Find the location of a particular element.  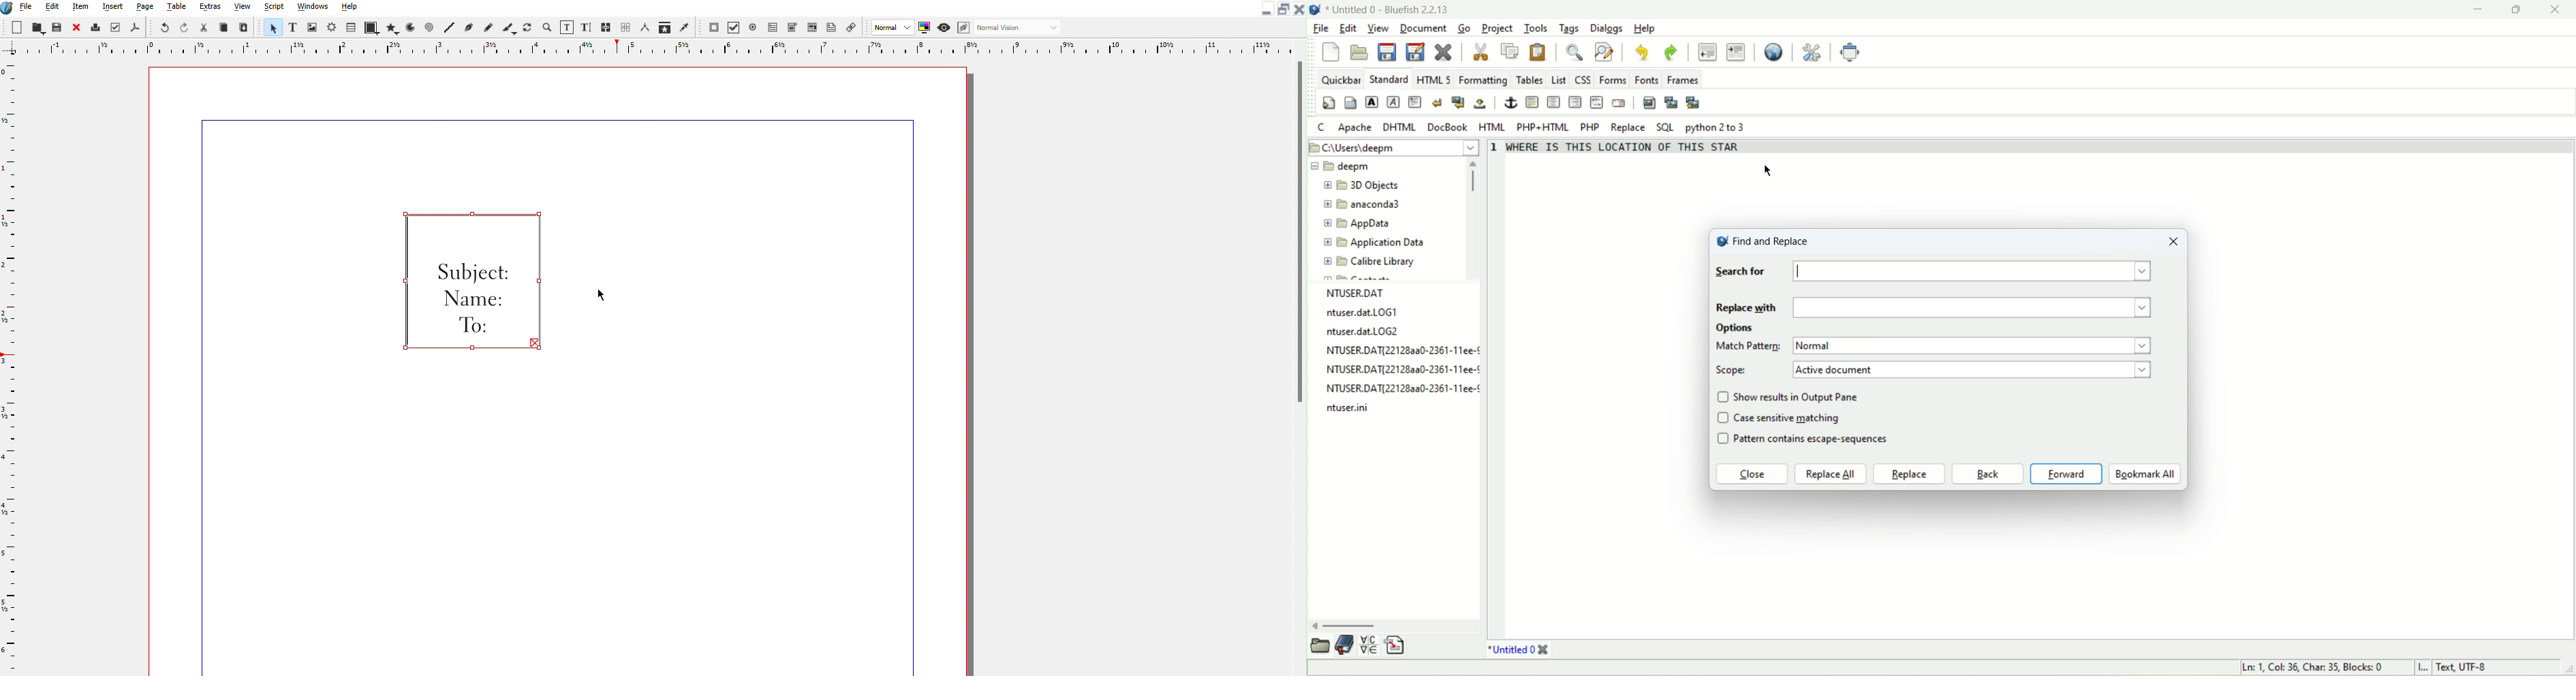

paste is located at coordinates (1538, 52).